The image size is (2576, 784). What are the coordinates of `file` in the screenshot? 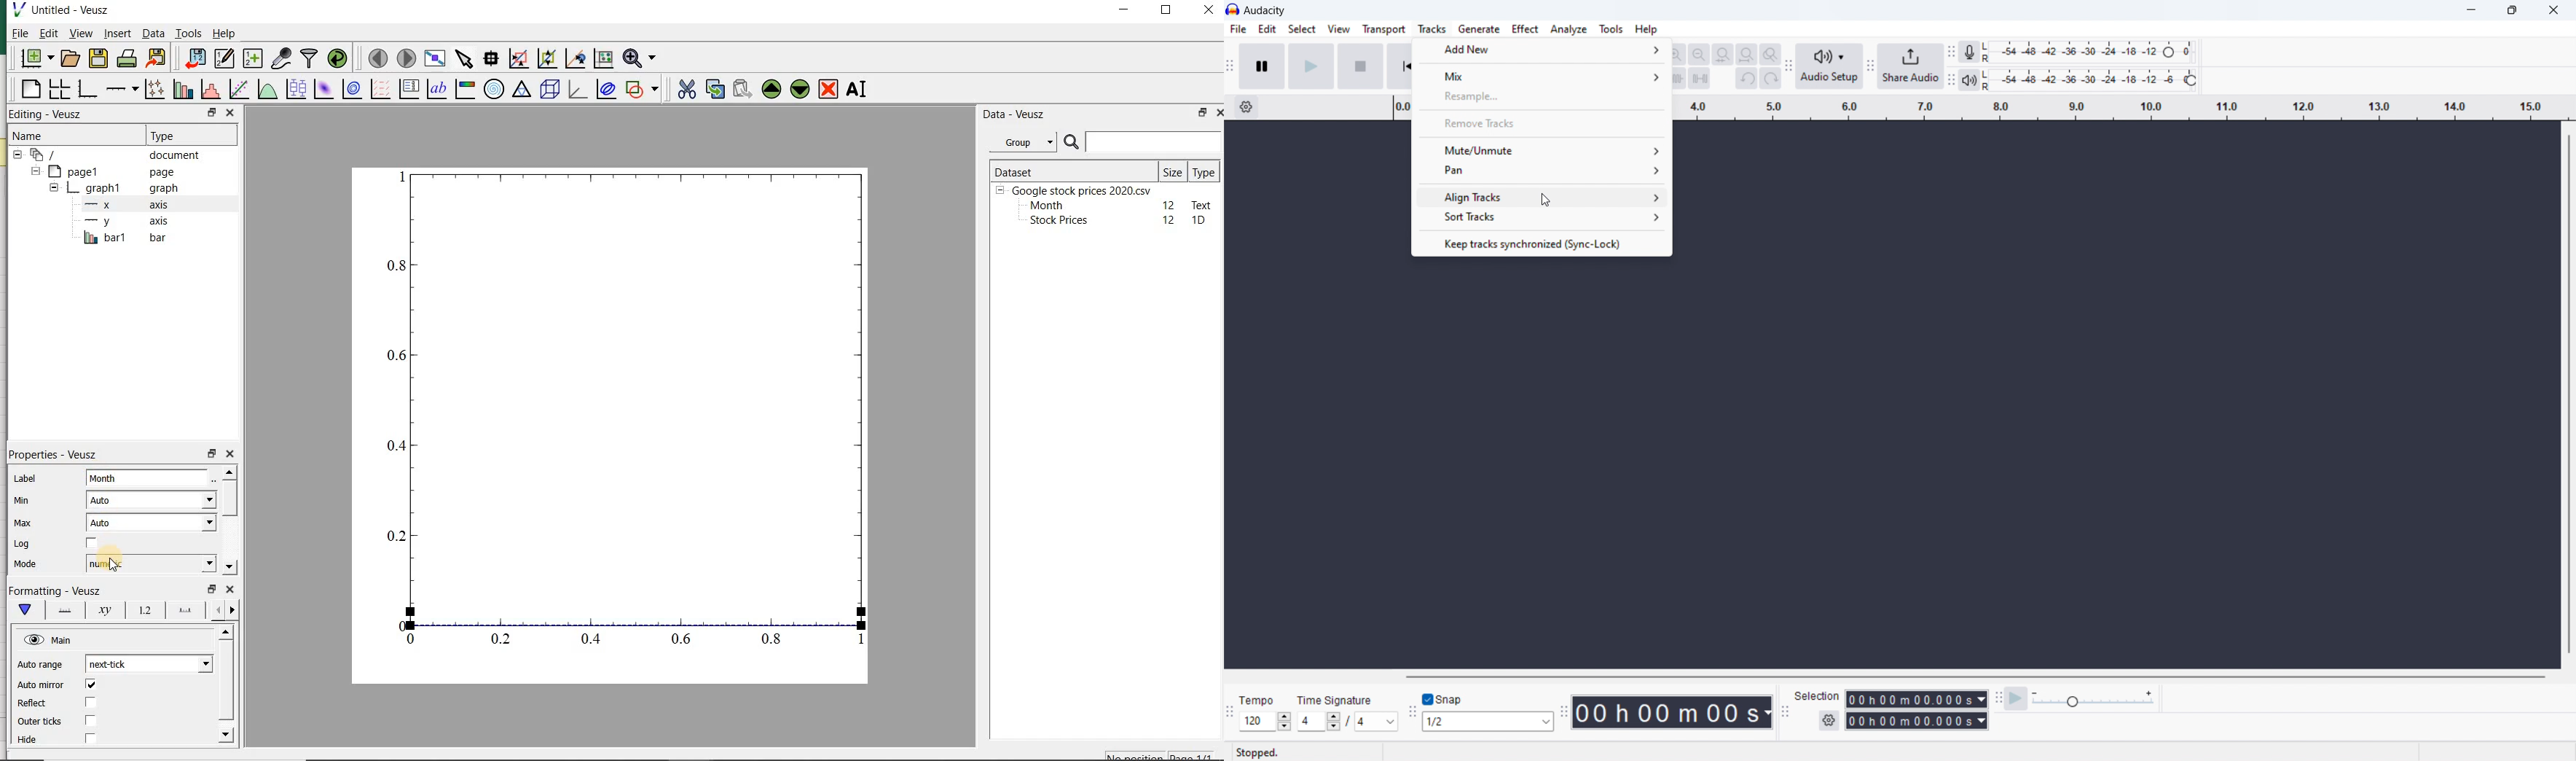 It's located at (1238, 30).